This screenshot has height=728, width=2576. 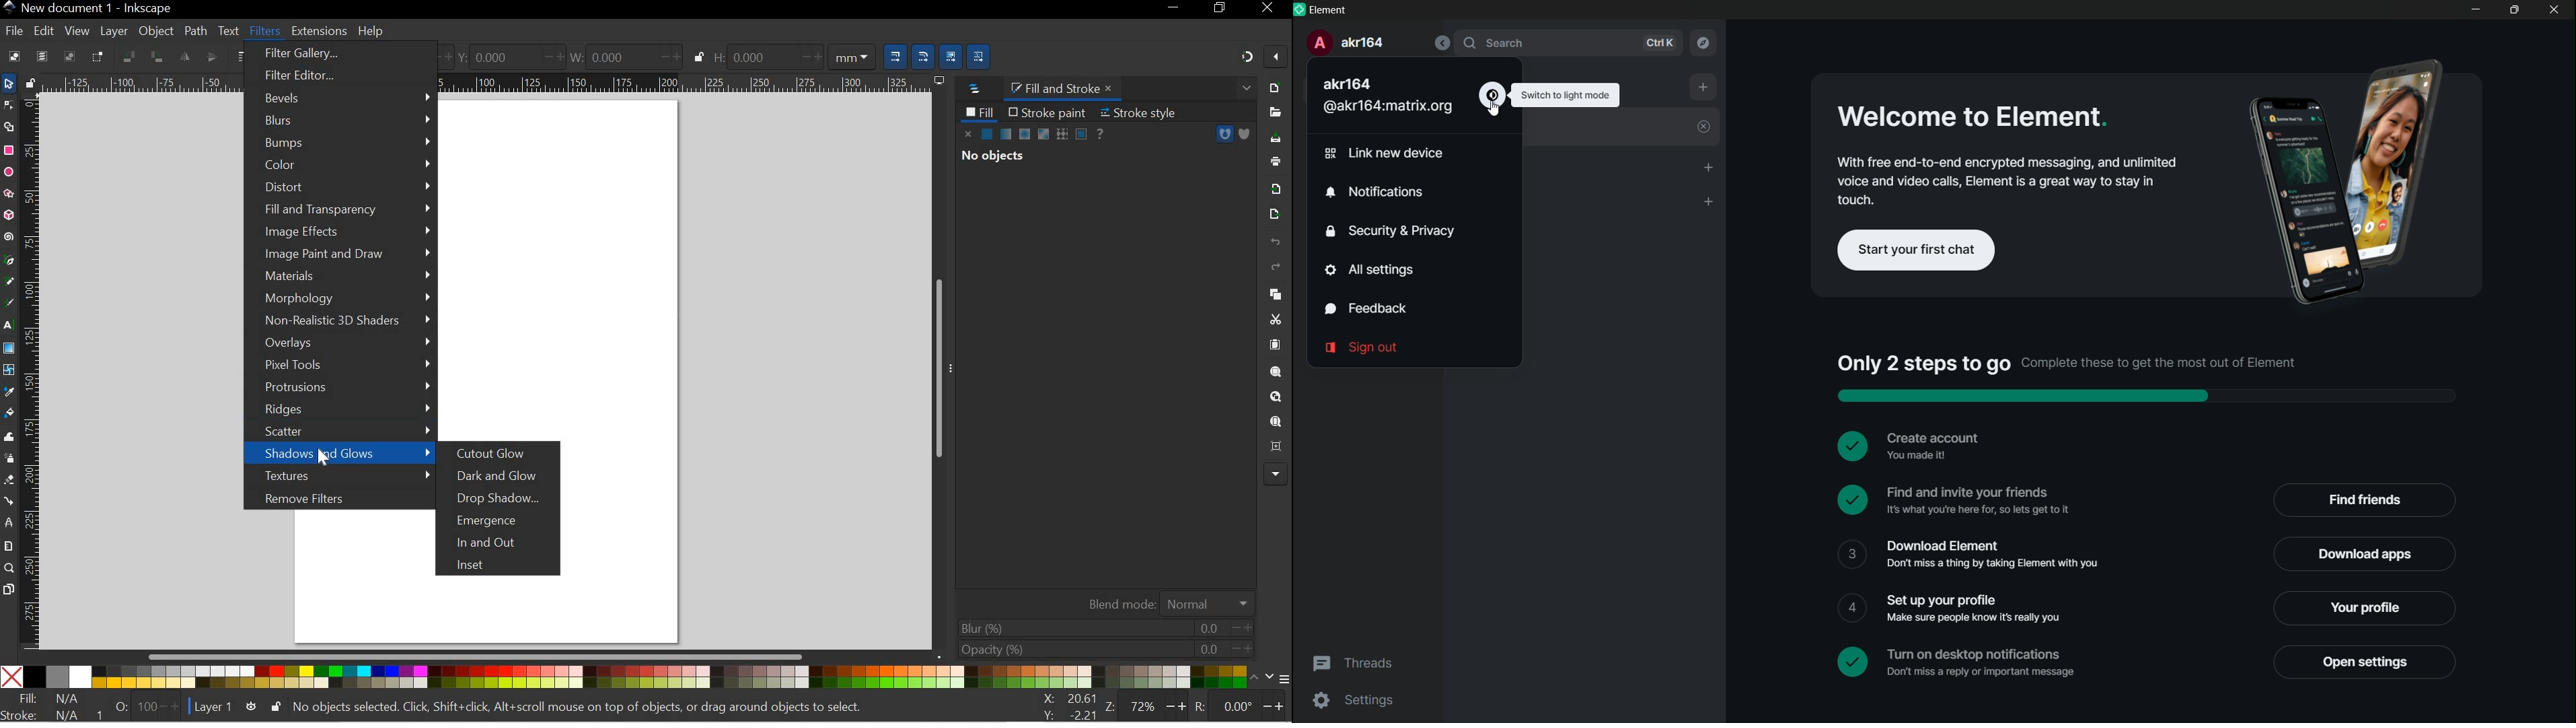 What do you see at coordinates (341, 189) in the screenshot?
I see `DISTORT` at bounding box center [341, 189].